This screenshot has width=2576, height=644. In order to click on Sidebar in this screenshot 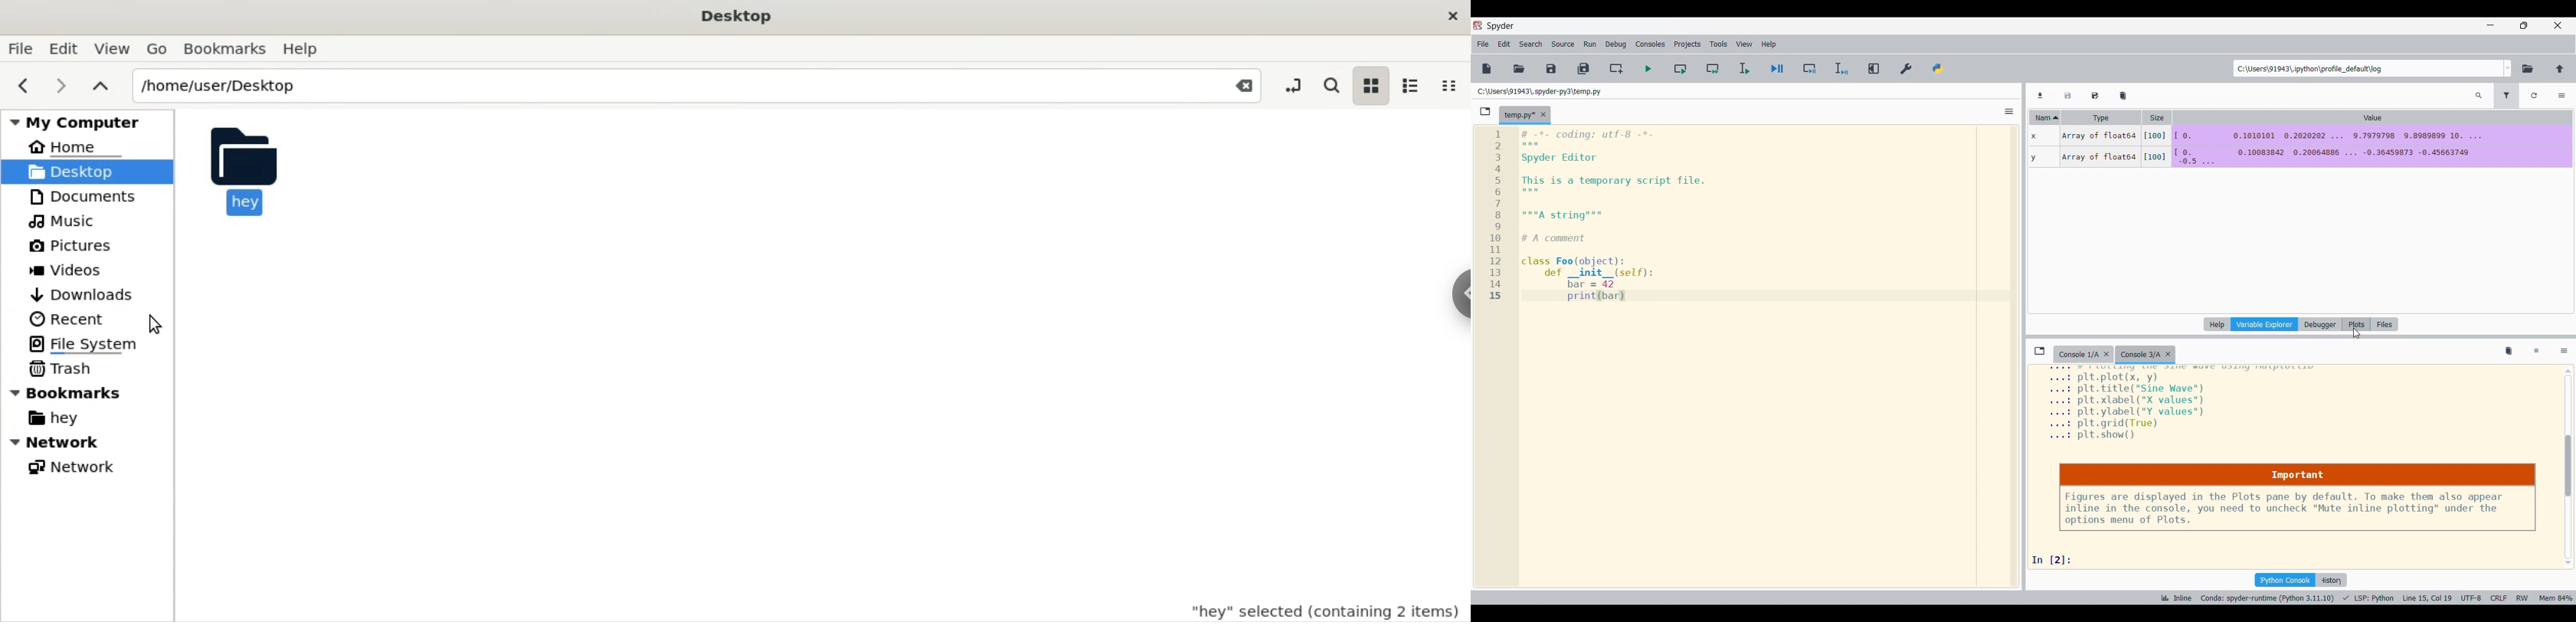, I will do `click(1454, 296)`.